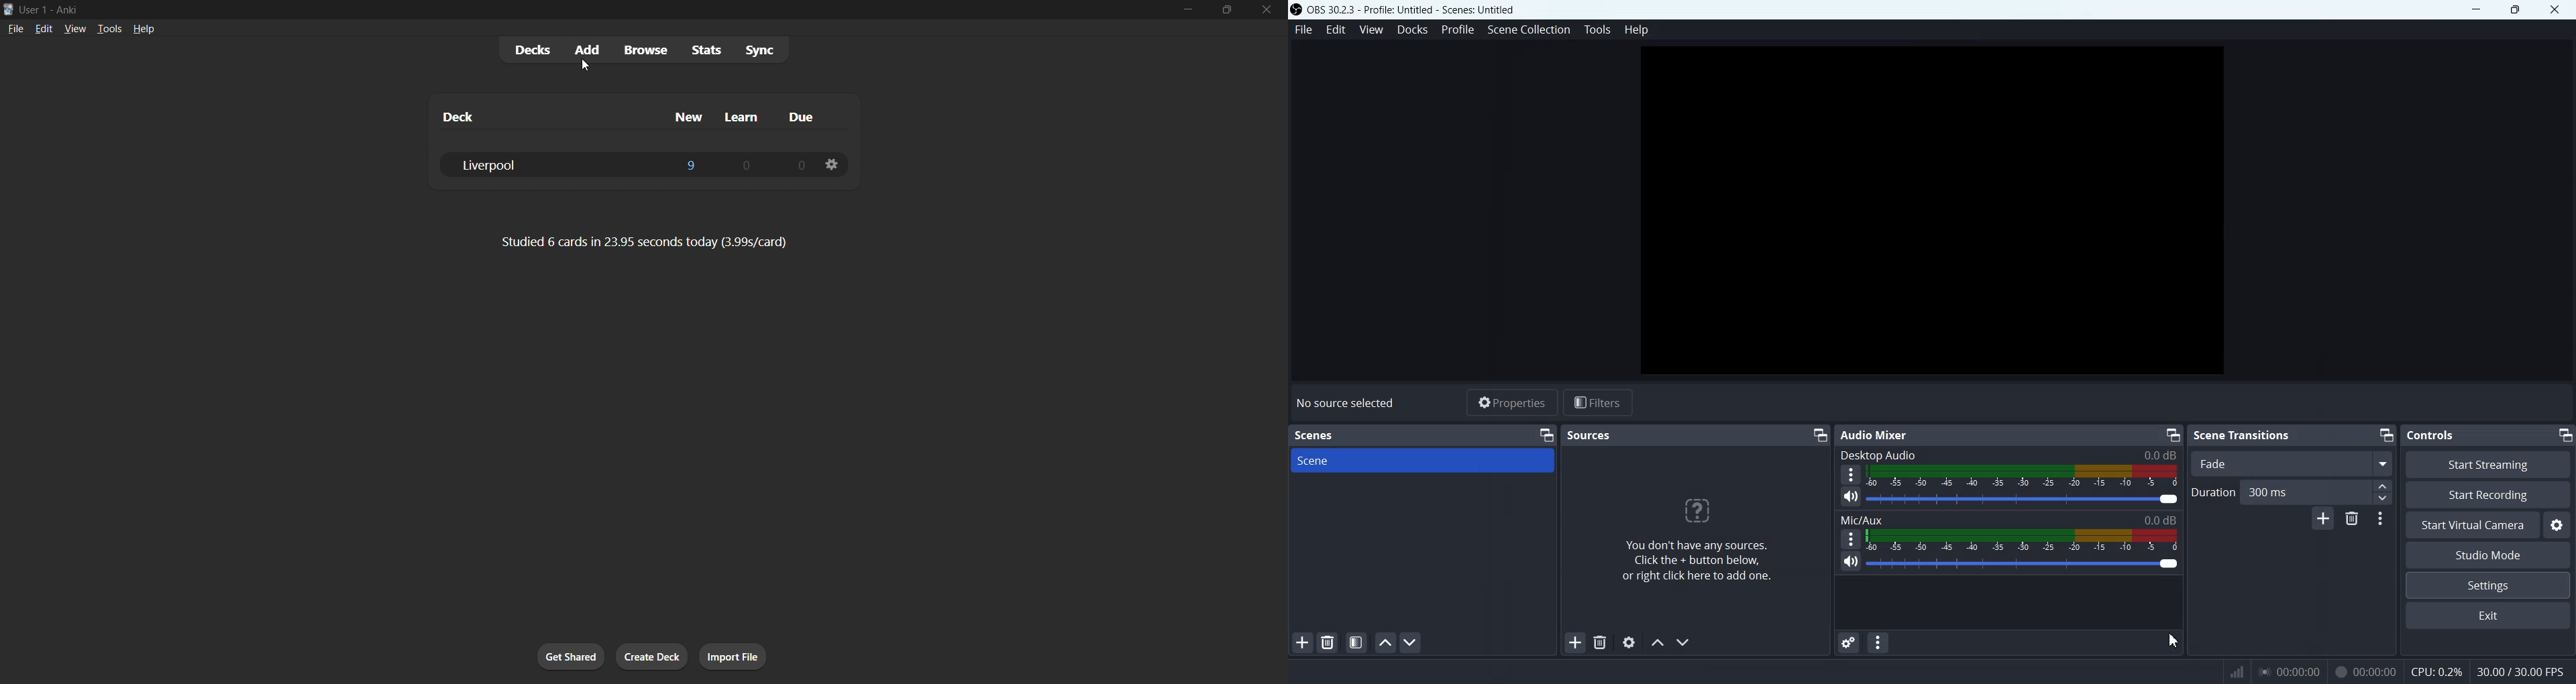 The image size is (2576, 700). Describe the element at coordinates (2176, 642) in the screenshot. I see `Cursor` at that location.